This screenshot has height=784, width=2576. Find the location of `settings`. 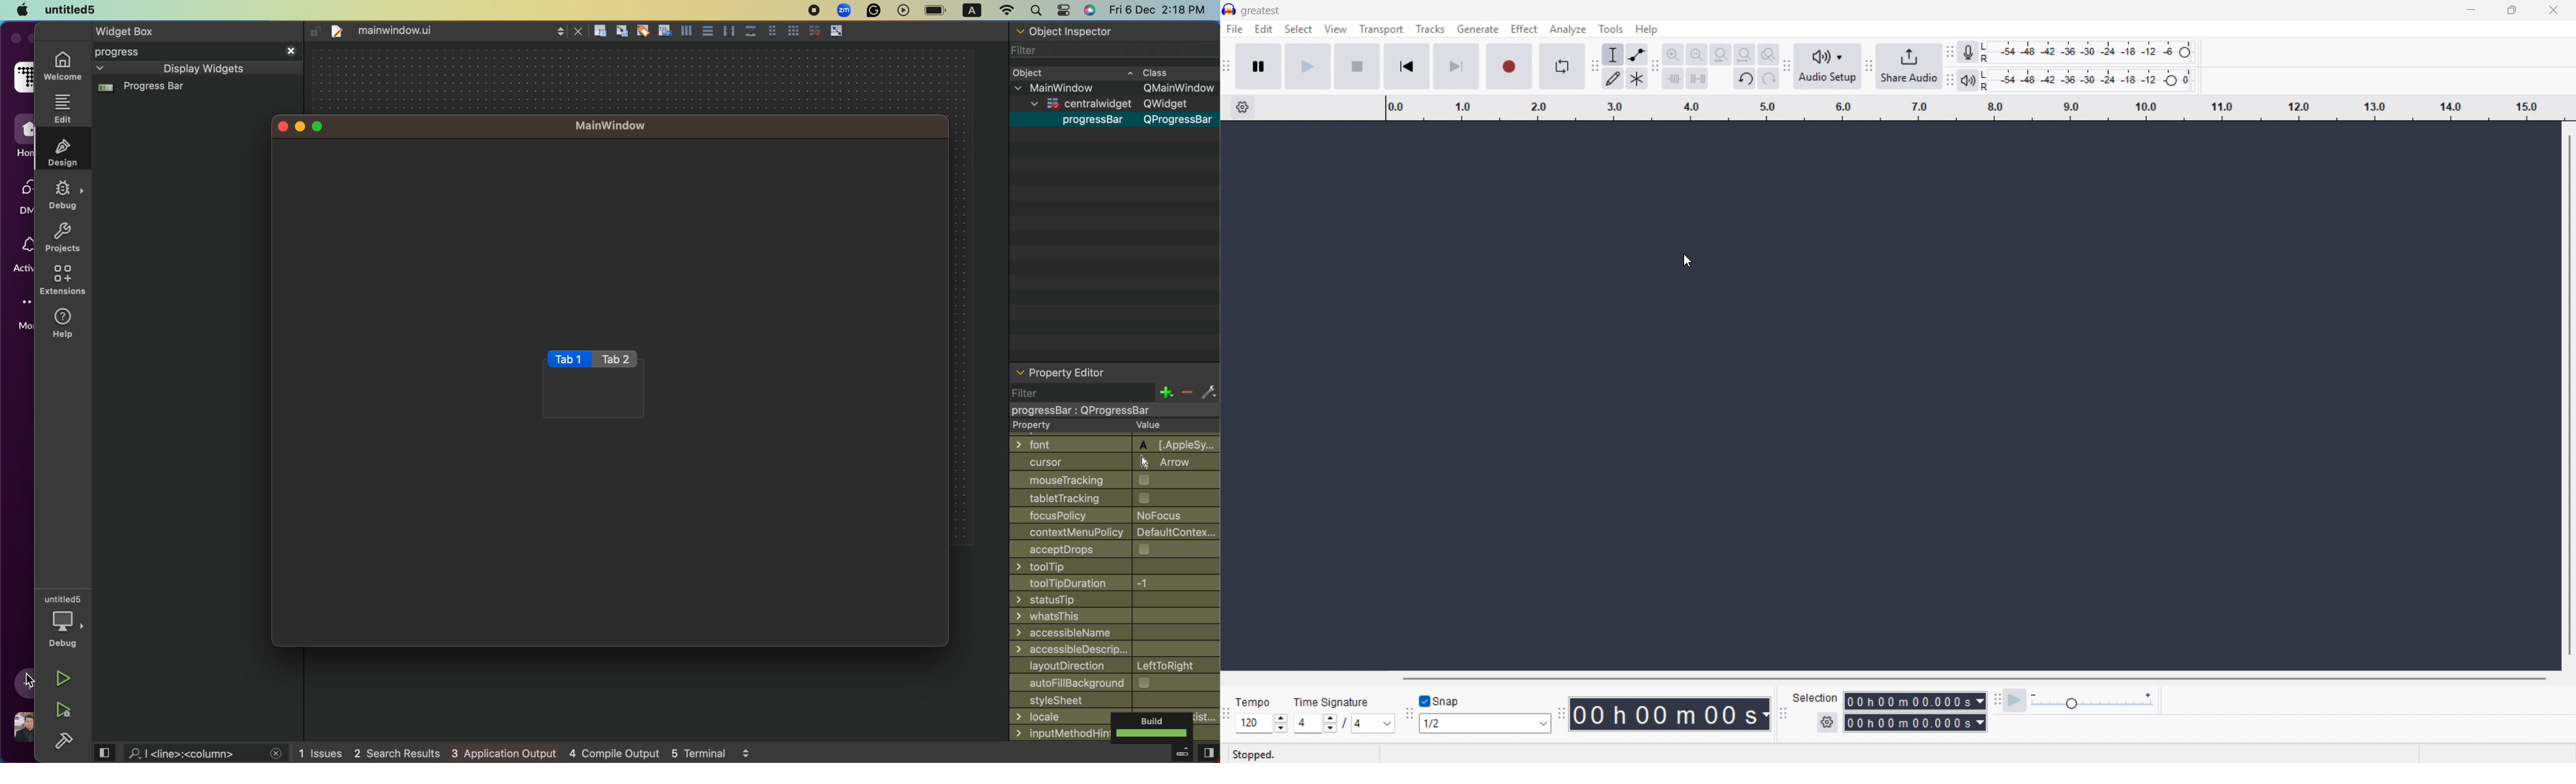

settings is located at coordinates (1210, 393).